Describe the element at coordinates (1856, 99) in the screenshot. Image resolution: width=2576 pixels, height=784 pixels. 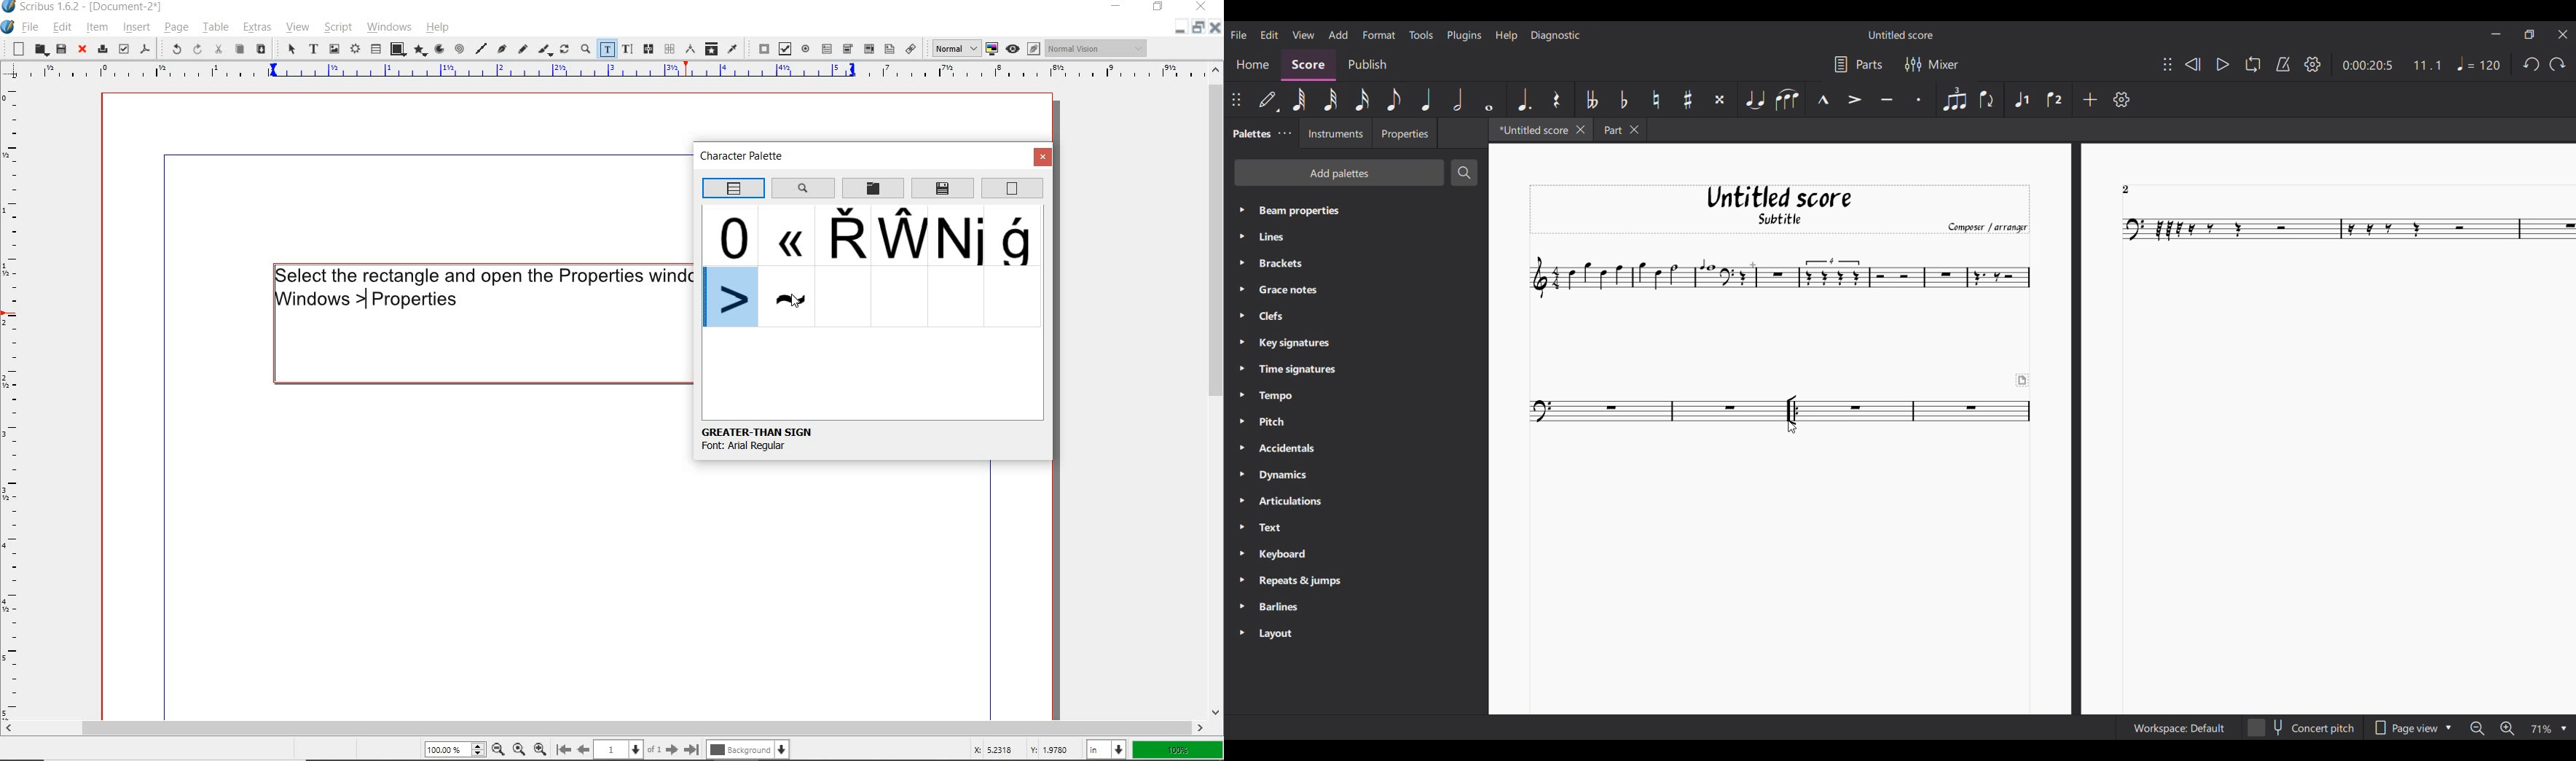
I see `Accent` at that location.